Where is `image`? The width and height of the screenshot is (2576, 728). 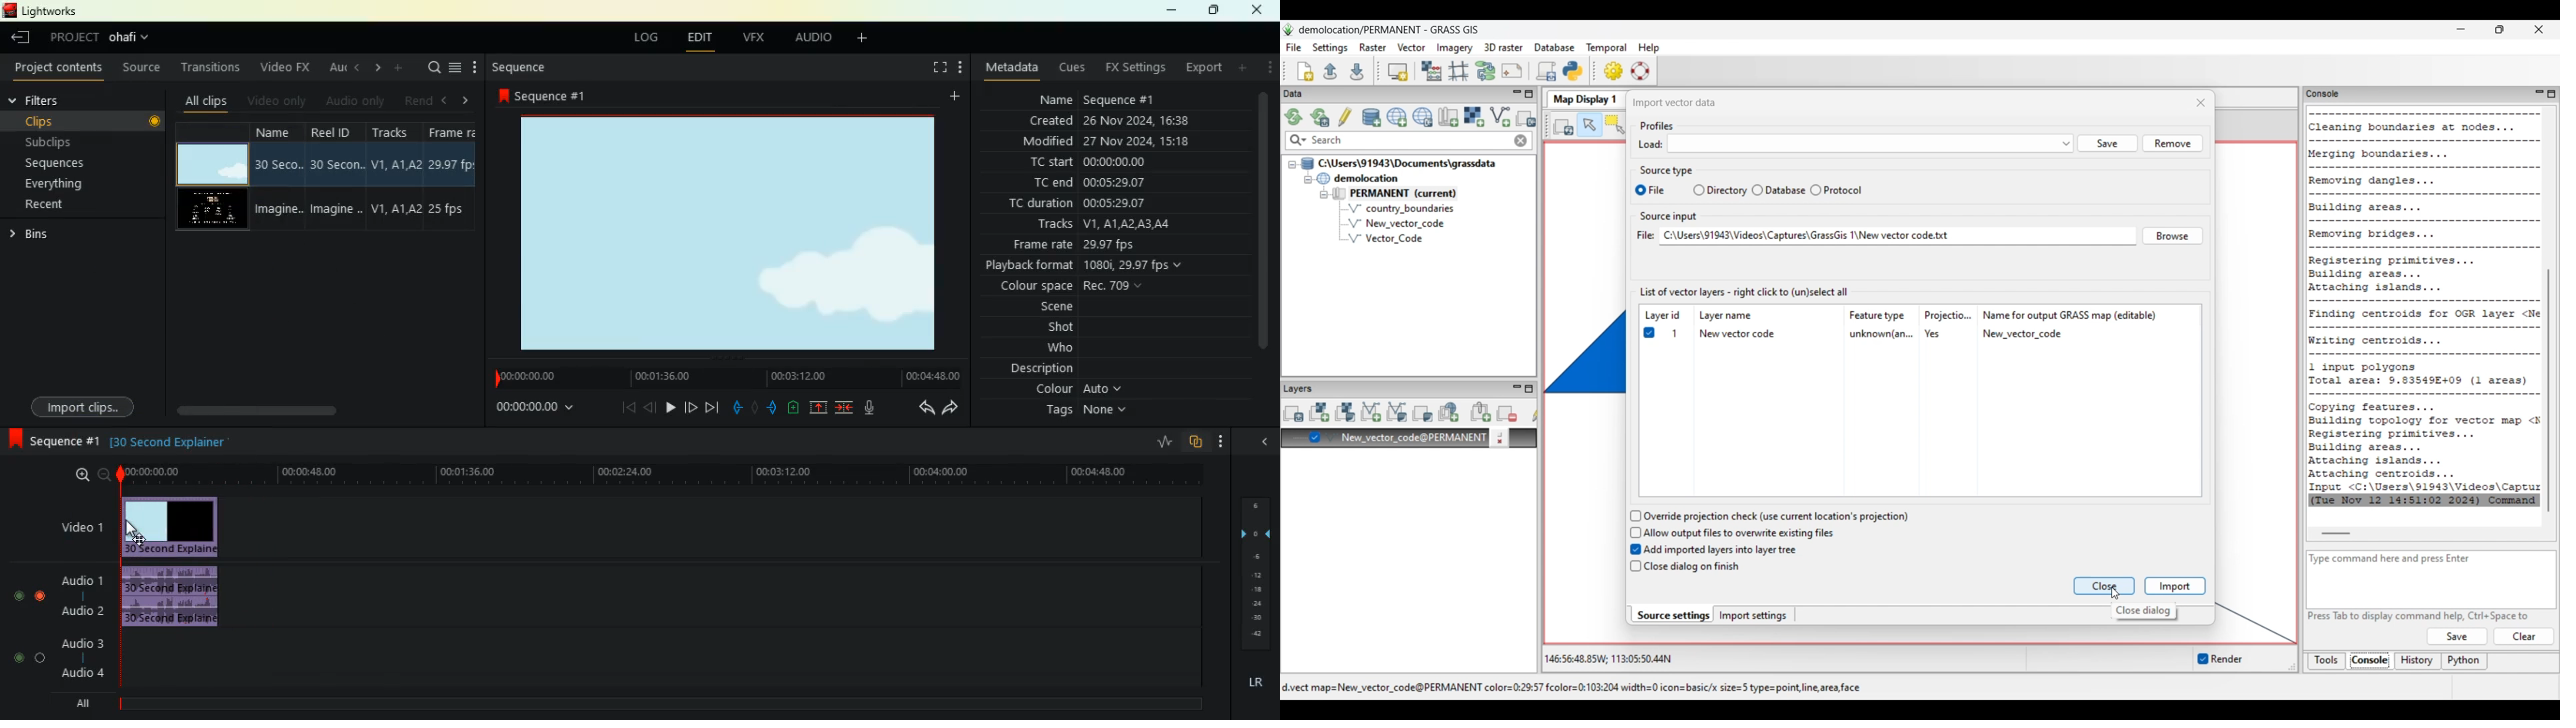 image is located at coordinates (731, 232).